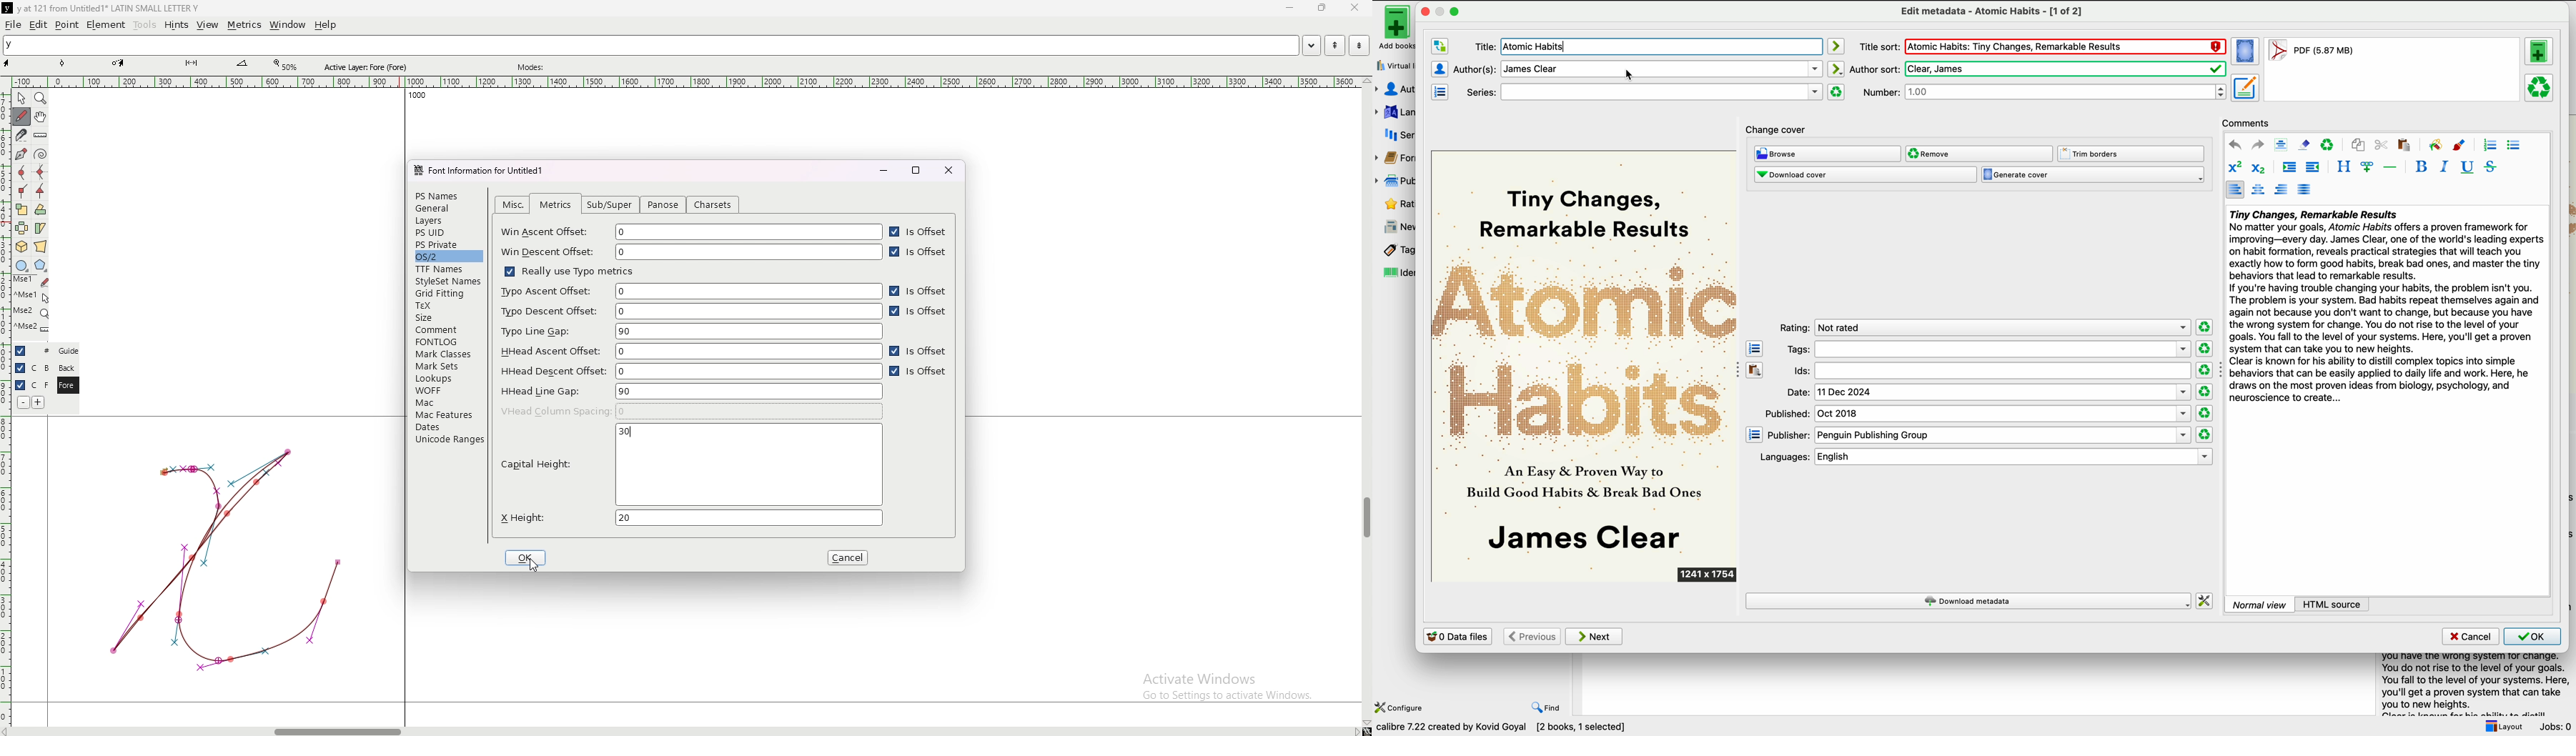 The height and width of the screenshot is (756, 2576). I want to click on modes, so click(532, 67).